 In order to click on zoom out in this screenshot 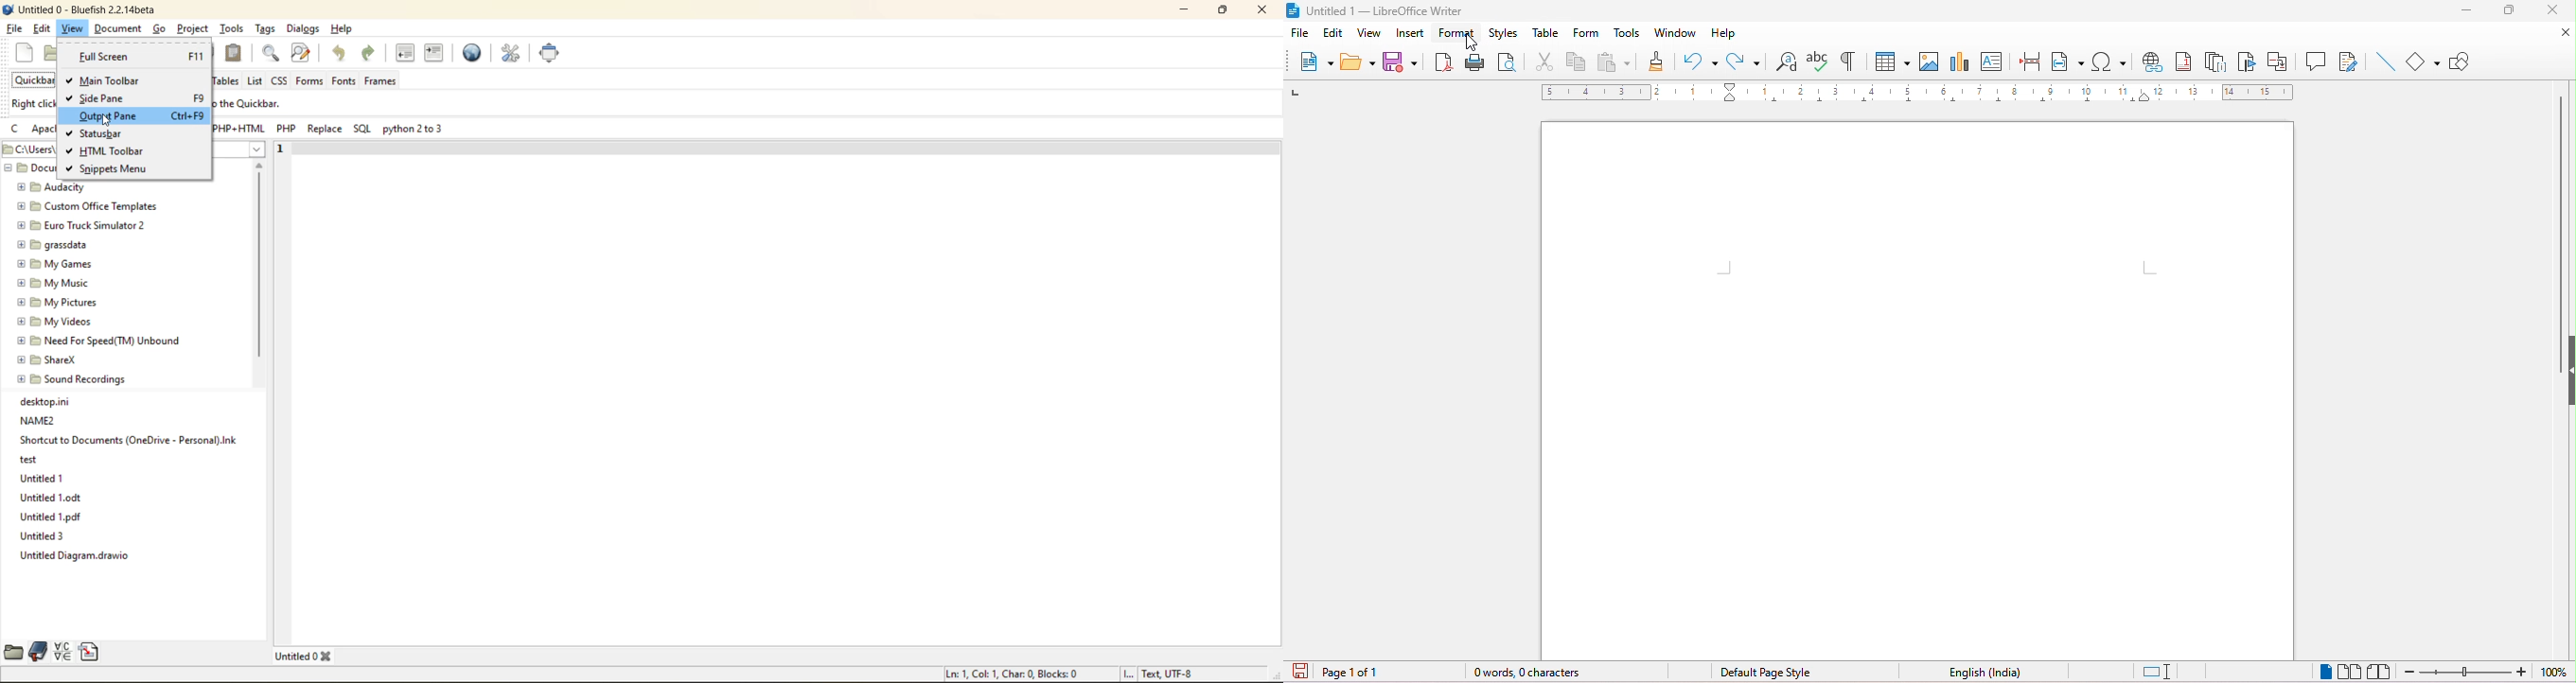, I will do `click(2467, 670)`.